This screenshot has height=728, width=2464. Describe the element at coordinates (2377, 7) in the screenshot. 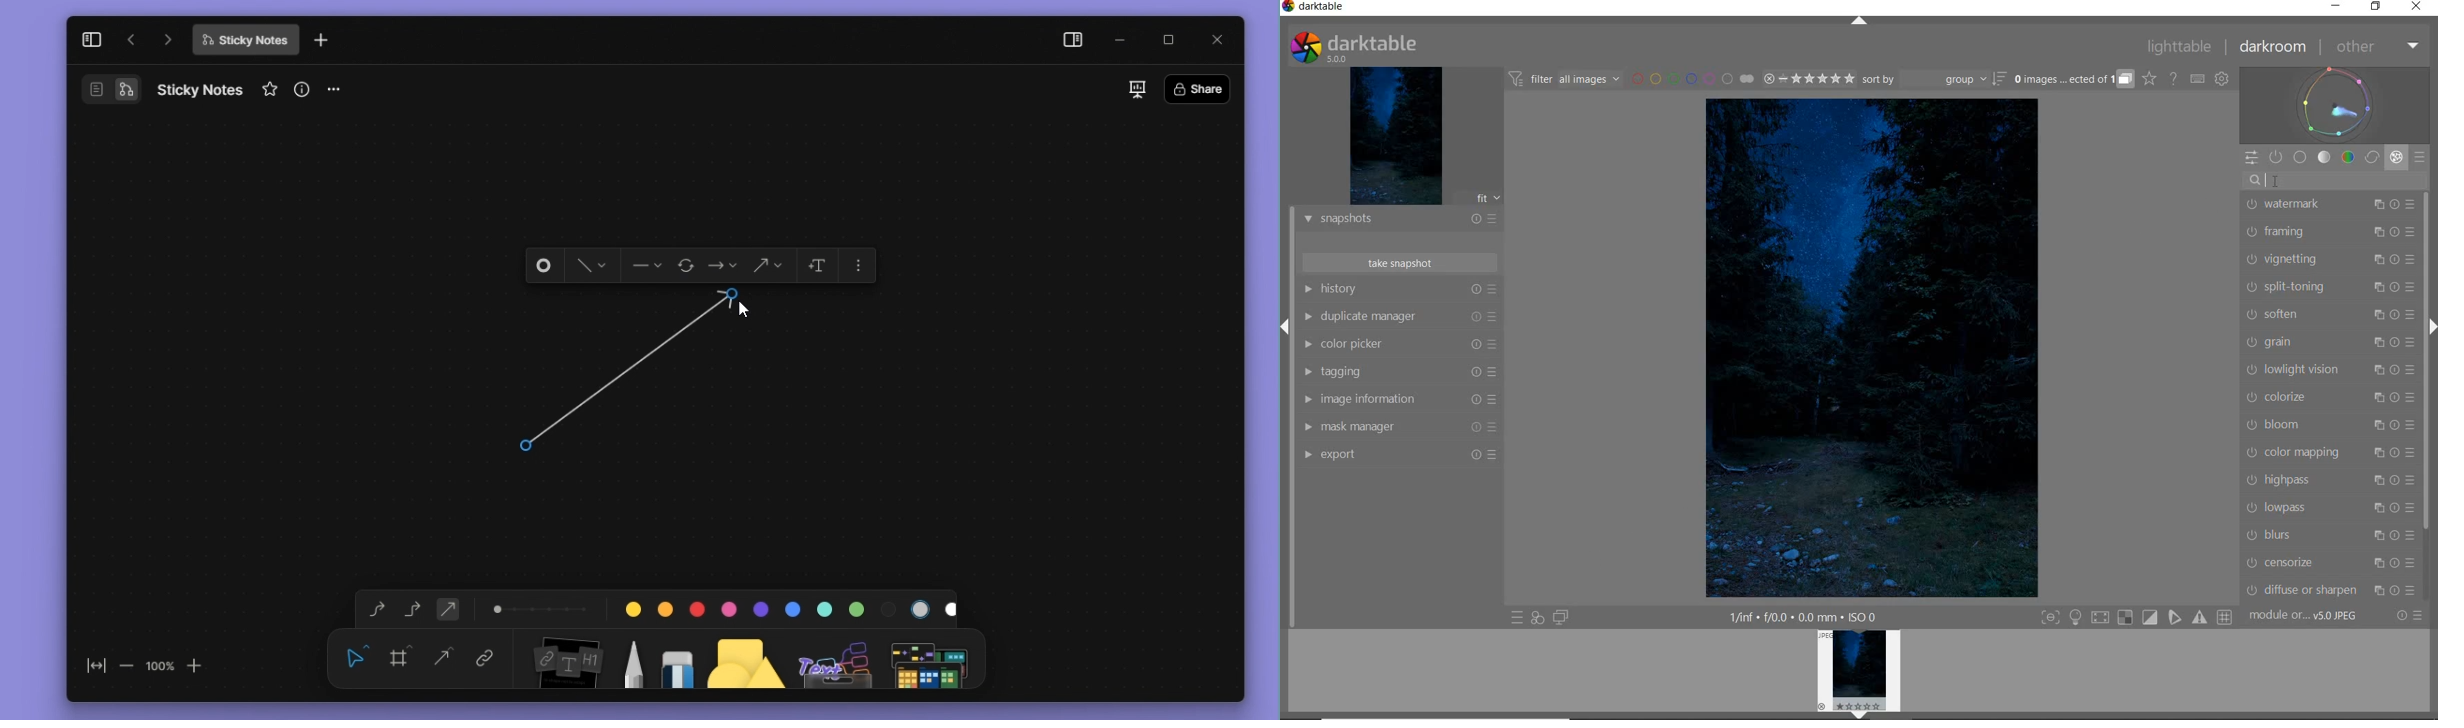

I see `RESTORE` at that location.